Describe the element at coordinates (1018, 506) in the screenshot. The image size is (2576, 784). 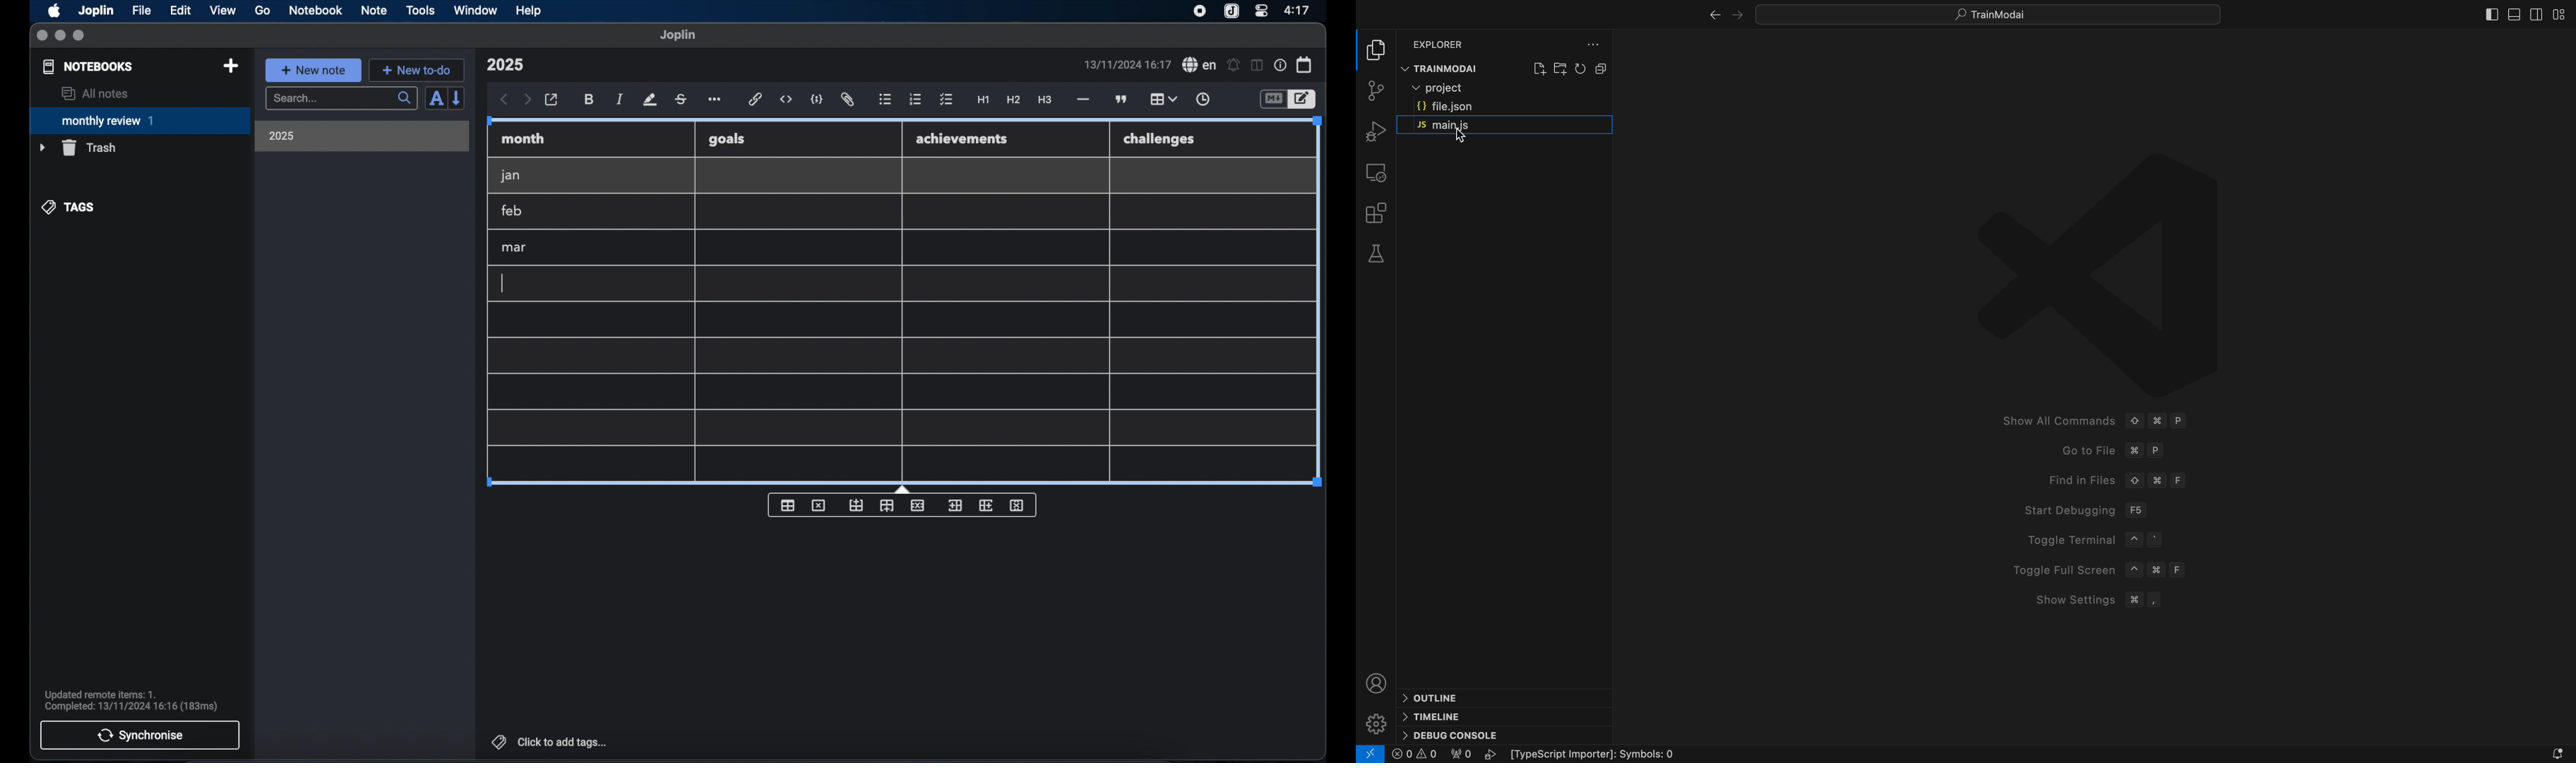
I see `delete column` at that location.